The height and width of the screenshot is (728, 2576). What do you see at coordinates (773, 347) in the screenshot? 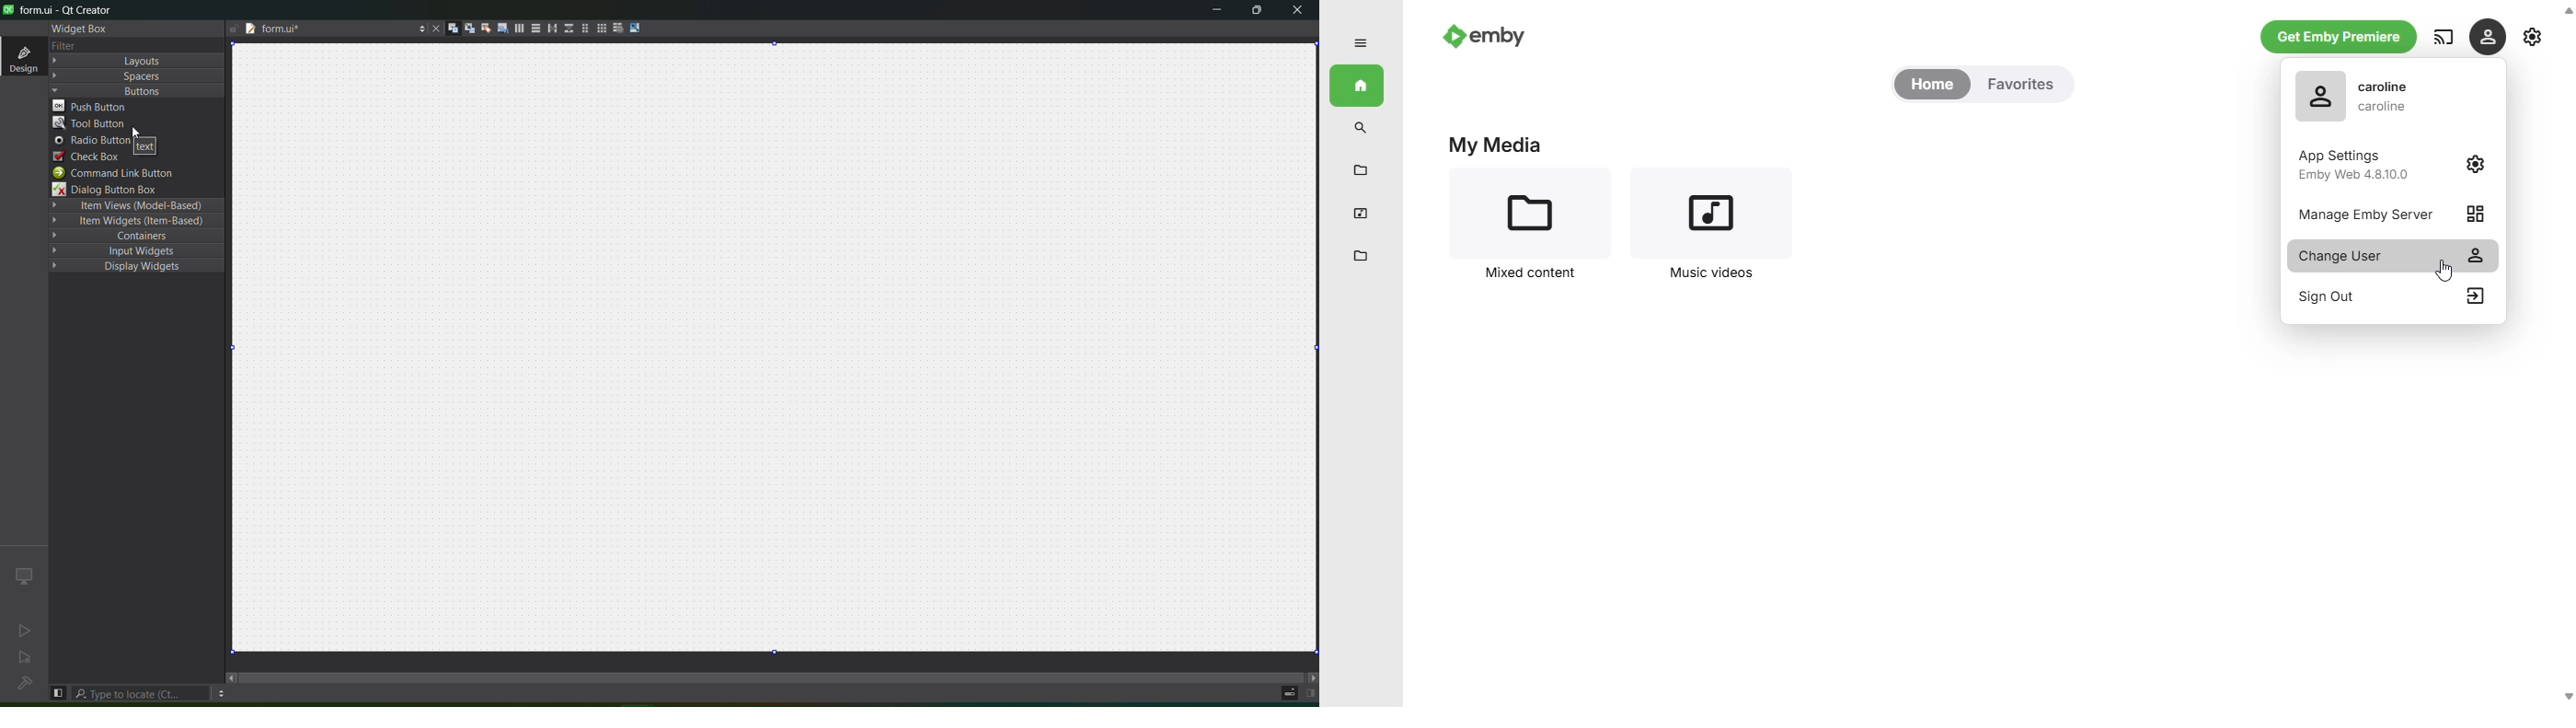
I see `canvas` at bounding box center [773, 347].